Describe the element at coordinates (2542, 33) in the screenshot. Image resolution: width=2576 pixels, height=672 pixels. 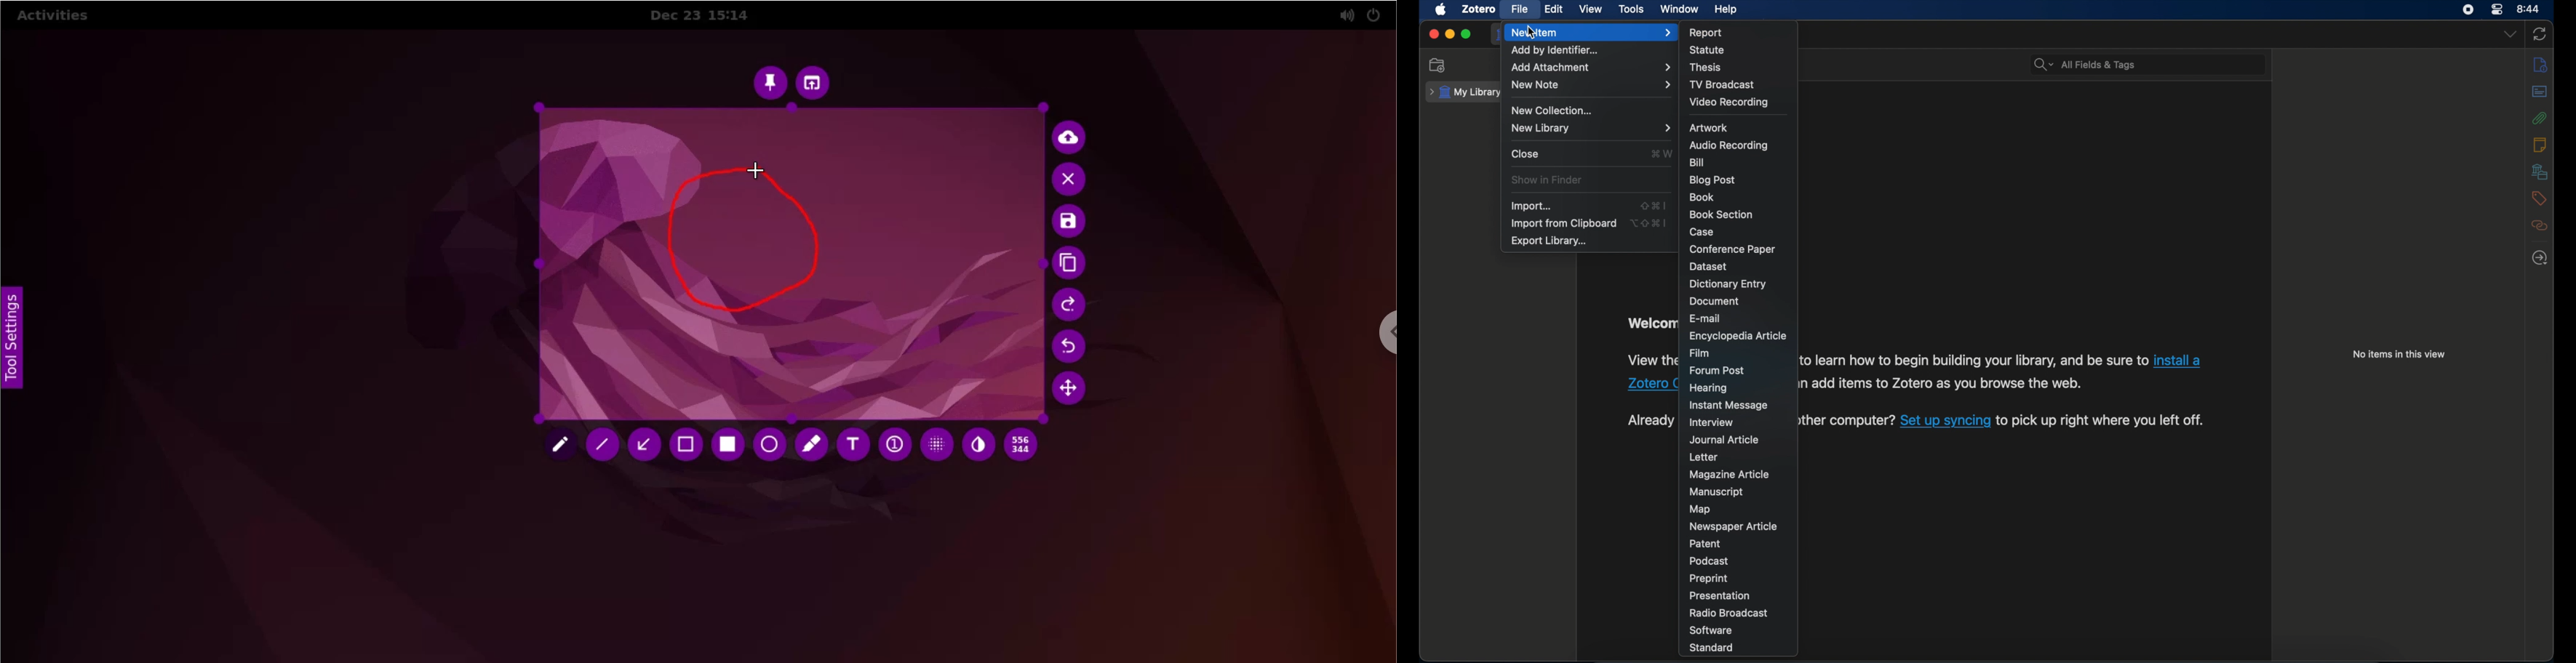
I see `sync` at that location.